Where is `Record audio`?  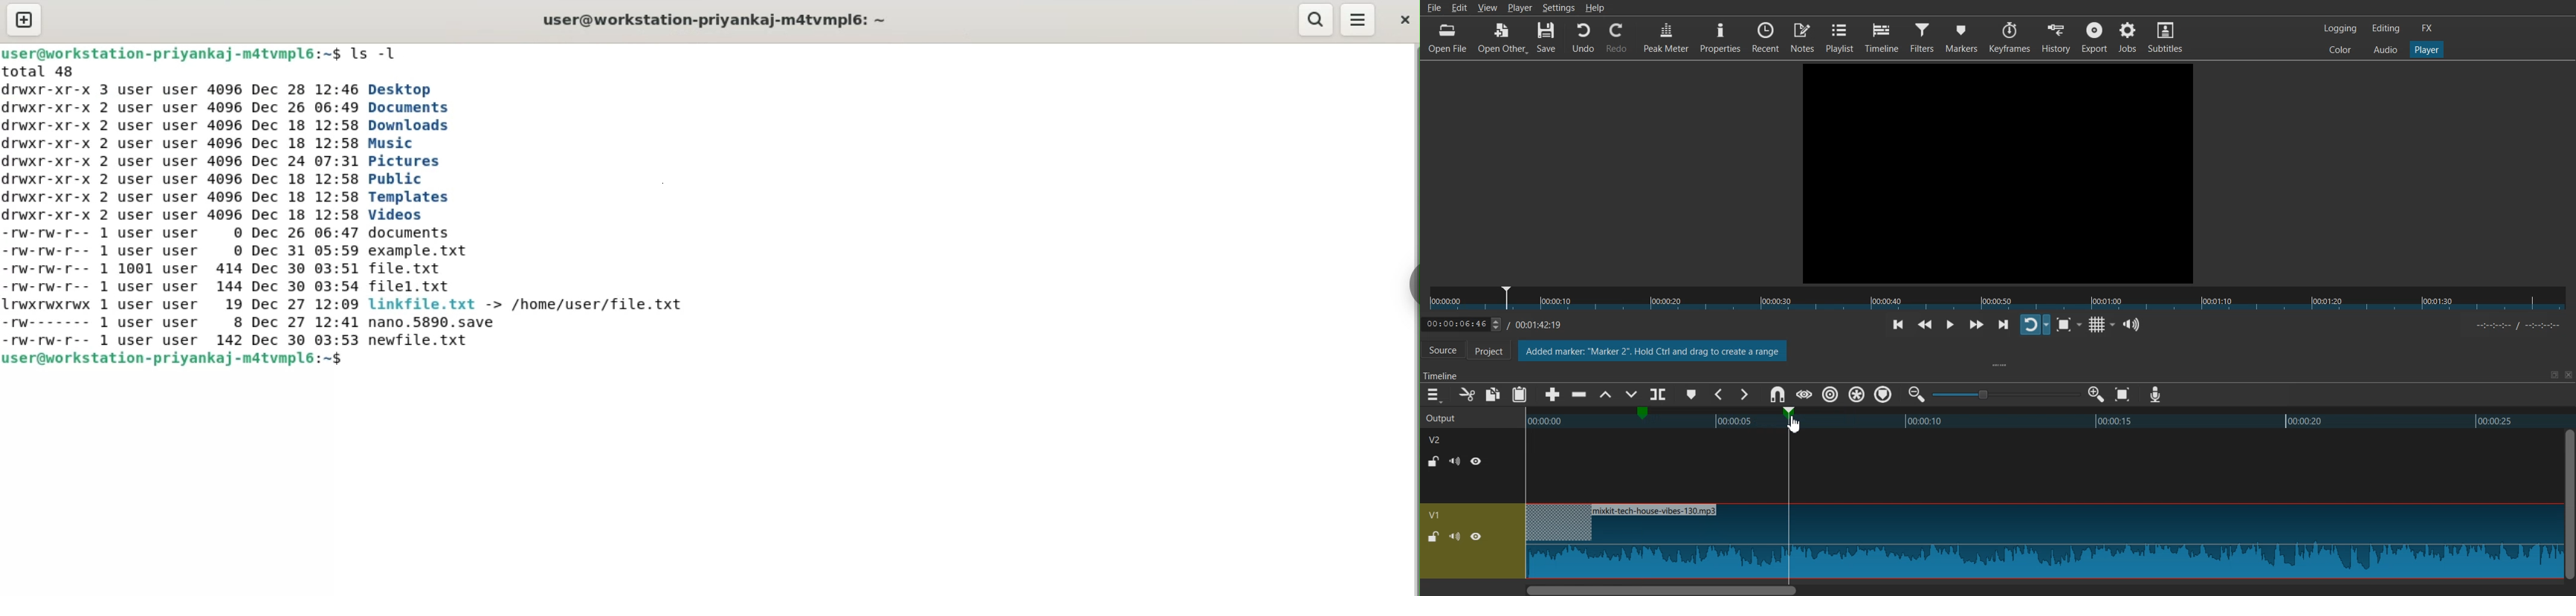 Record audio is located at coordinates (2155, 395).